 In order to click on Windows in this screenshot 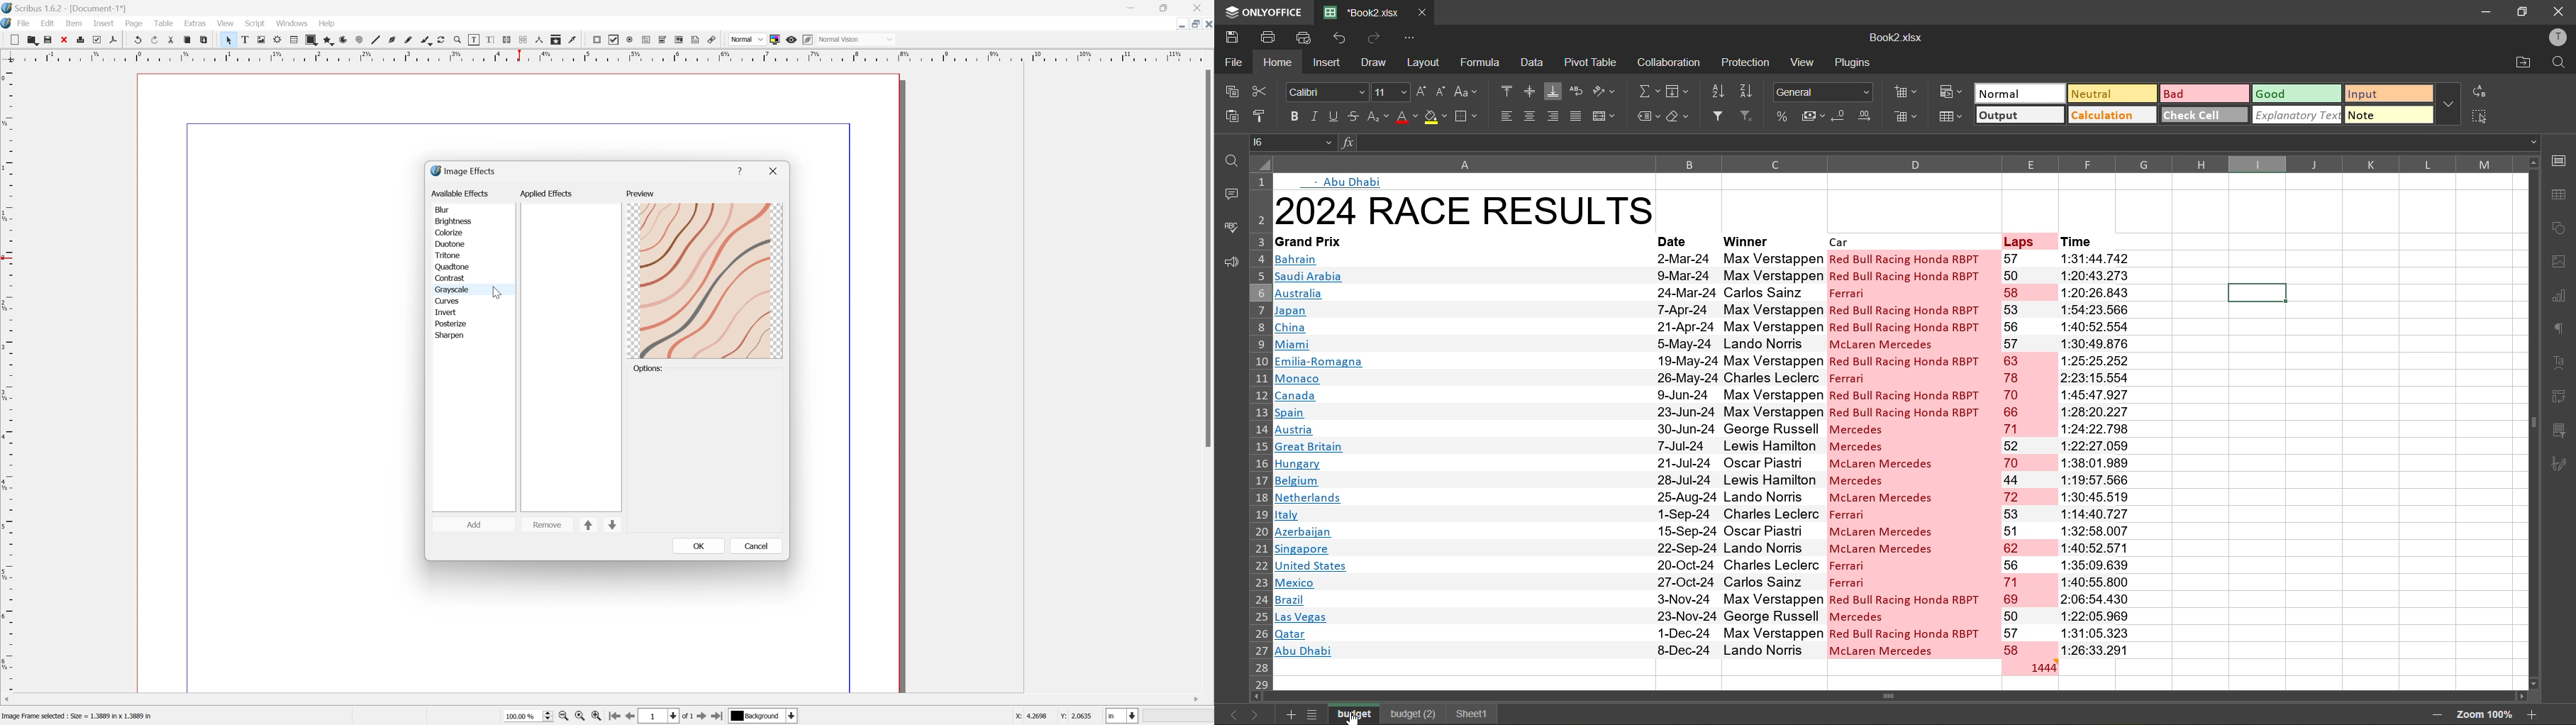, I will do `click(293, 23)`.